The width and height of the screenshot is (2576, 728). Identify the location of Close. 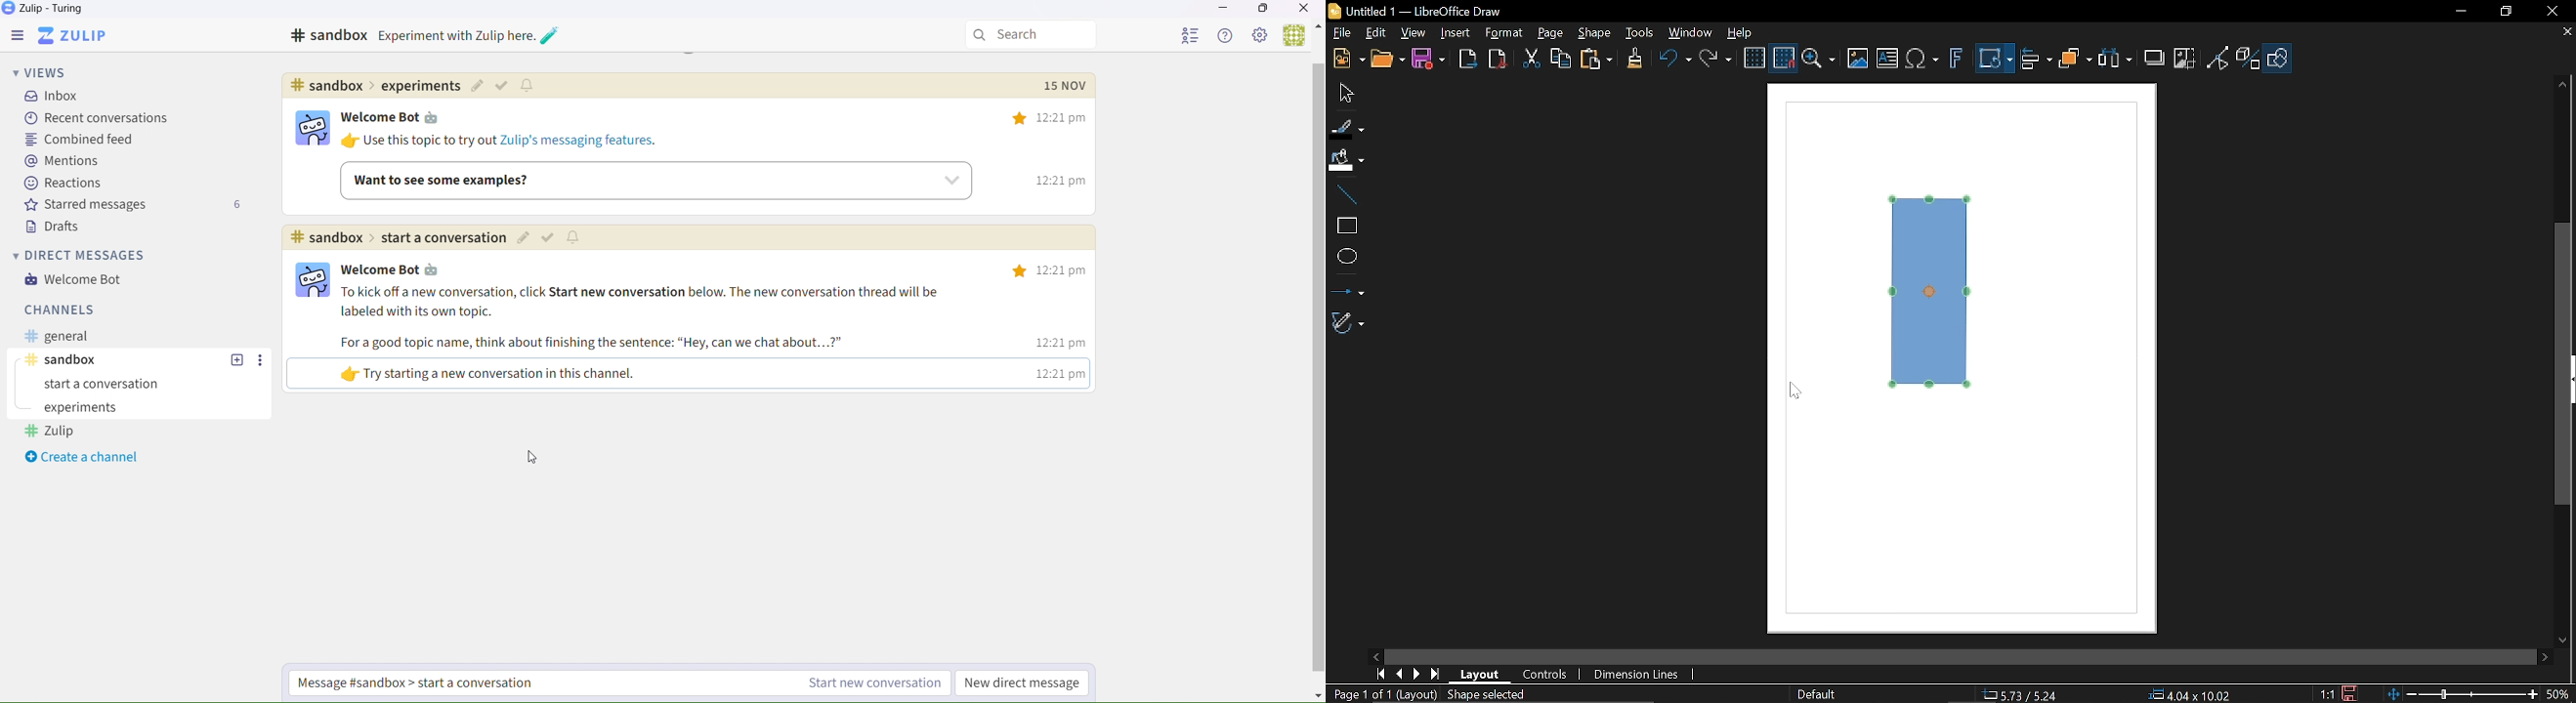
(1306, 9).